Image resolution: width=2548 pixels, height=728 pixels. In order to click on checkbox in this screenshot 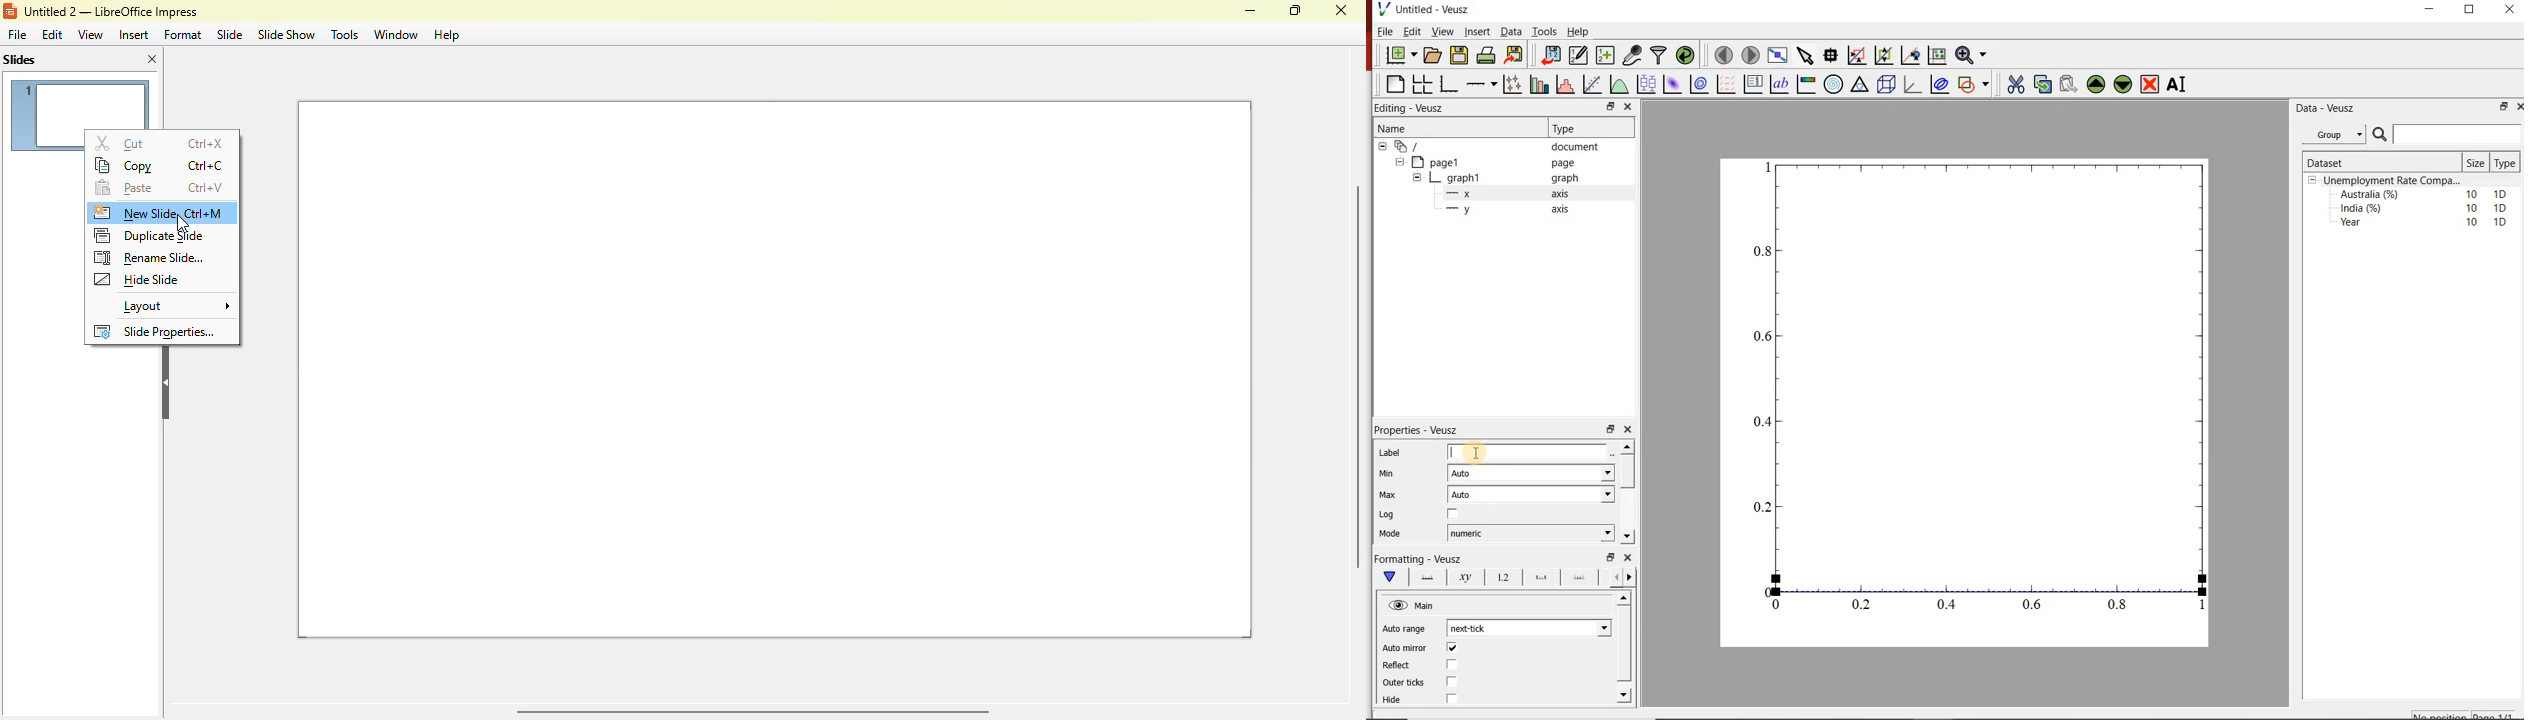, I will do `click(1454, 665)`.